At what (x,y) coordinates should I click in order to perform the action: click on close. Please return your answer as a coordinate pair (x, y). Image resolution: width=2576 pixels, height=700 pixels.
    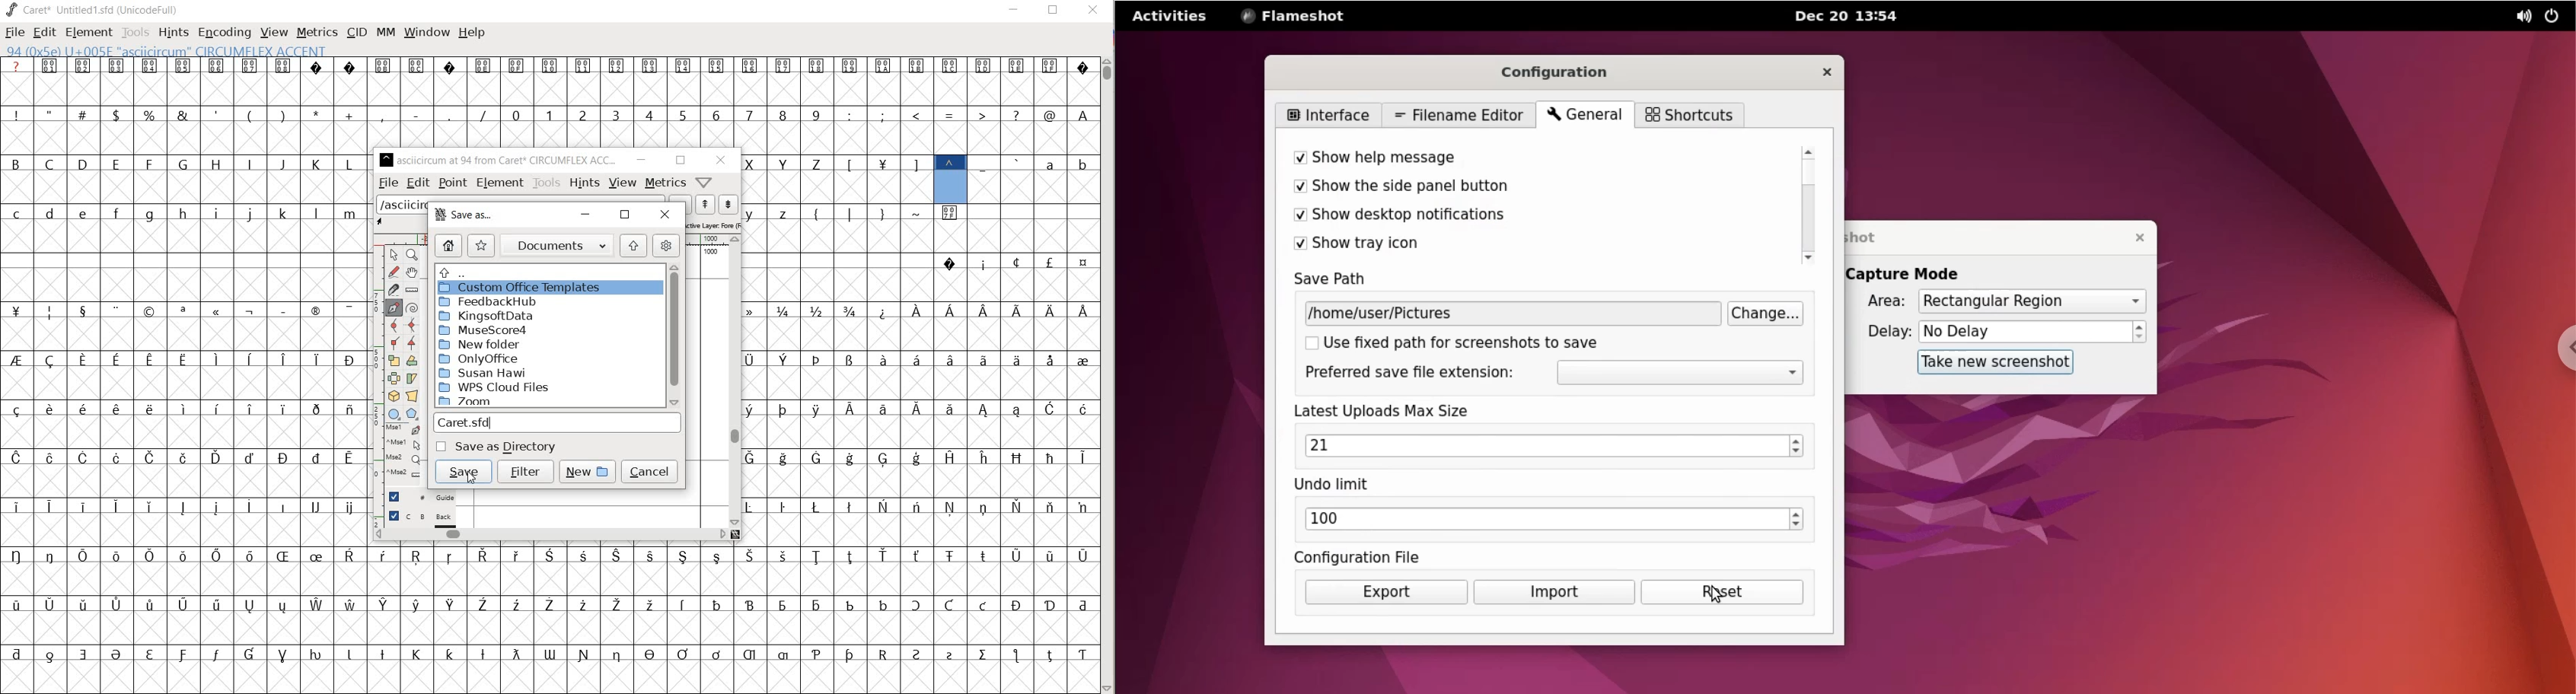
    Looking at the image, I should click on (668, 214).